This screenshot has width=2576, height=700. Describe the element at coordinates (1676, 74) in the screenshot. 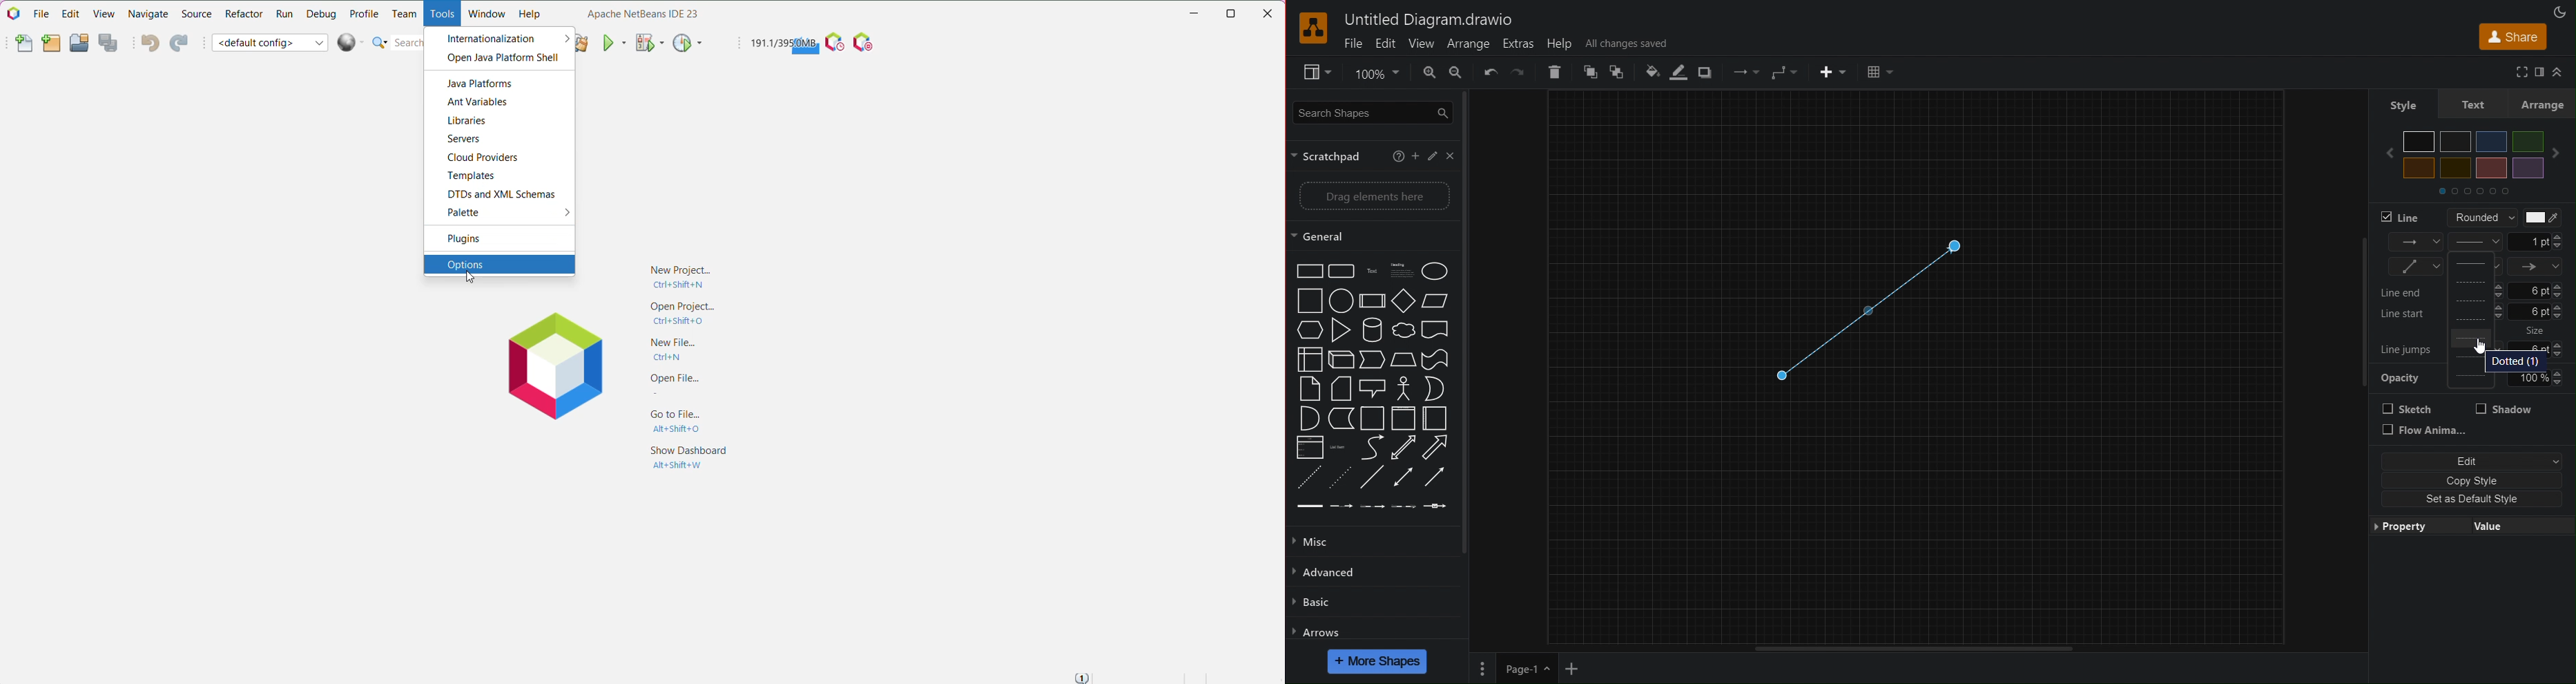

I see `Line Color` at that location.